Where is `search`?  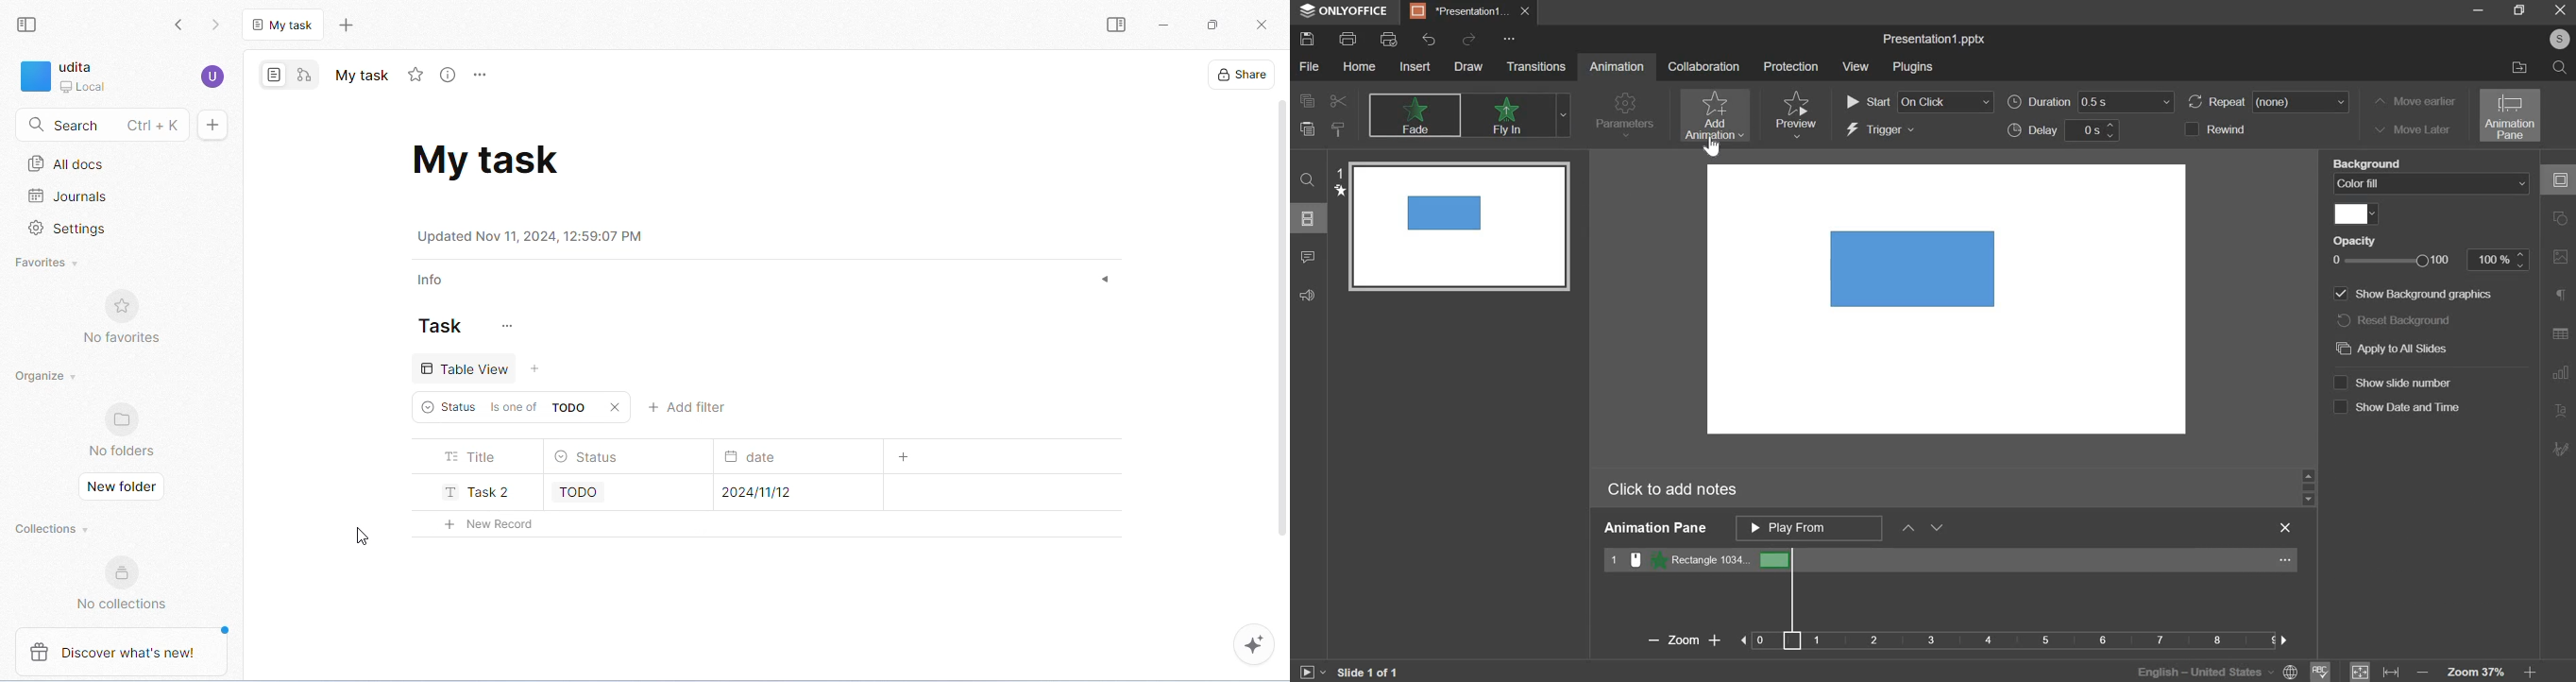 search is located at coordinates (99, 125).